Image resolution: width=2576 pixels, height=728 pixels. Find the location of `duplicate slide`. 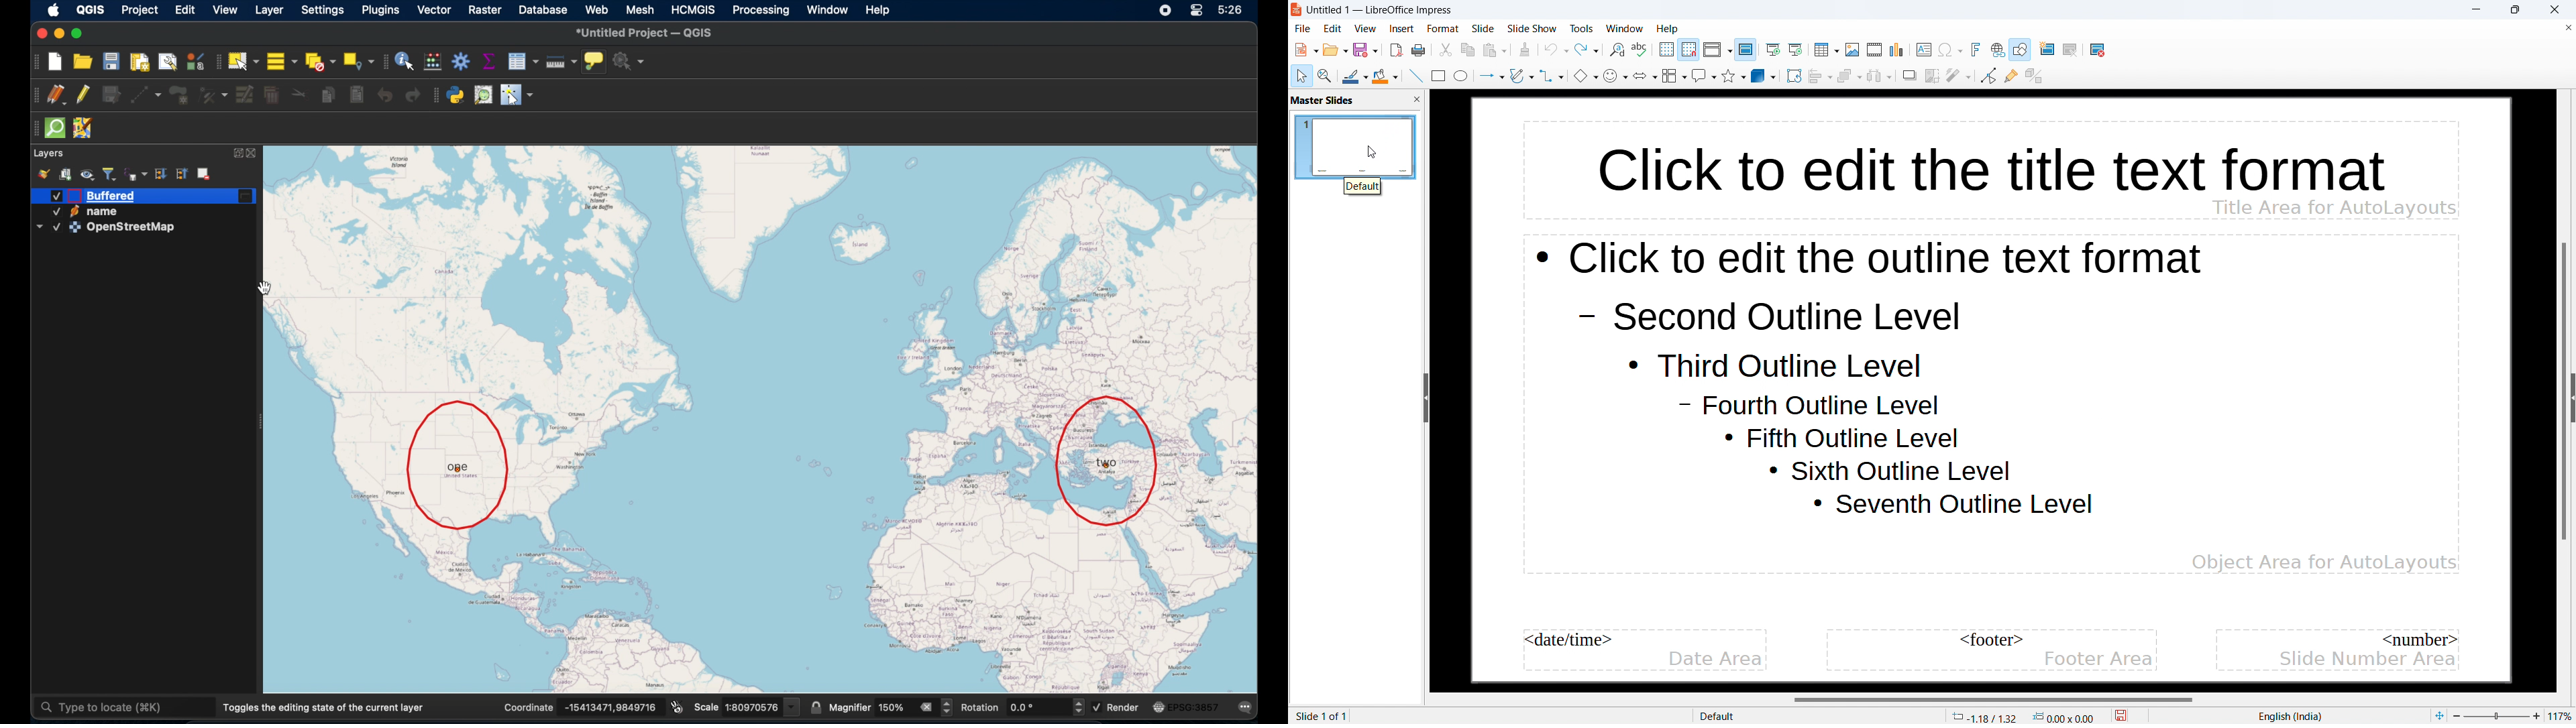

duplicate slide is located at coordinates (2078, 50).